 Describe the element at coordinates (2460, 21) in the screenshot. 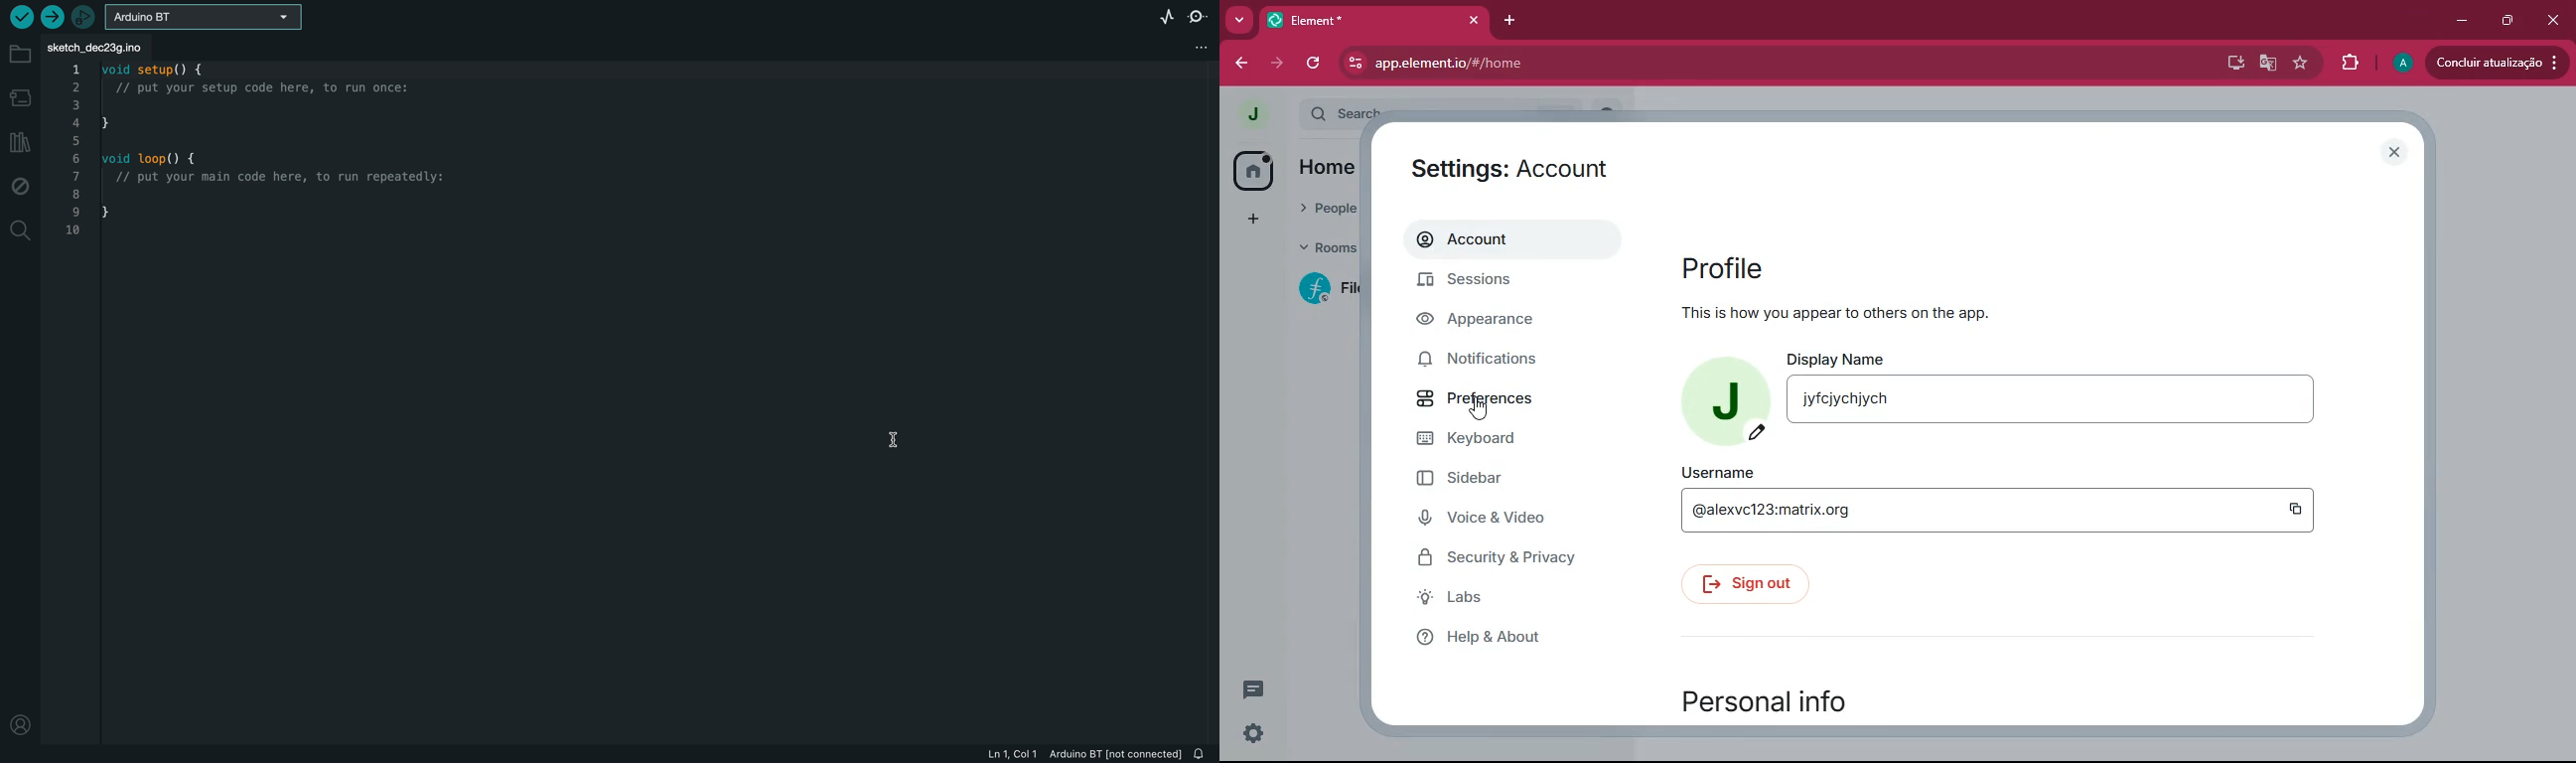

I see `minimize` at that location.